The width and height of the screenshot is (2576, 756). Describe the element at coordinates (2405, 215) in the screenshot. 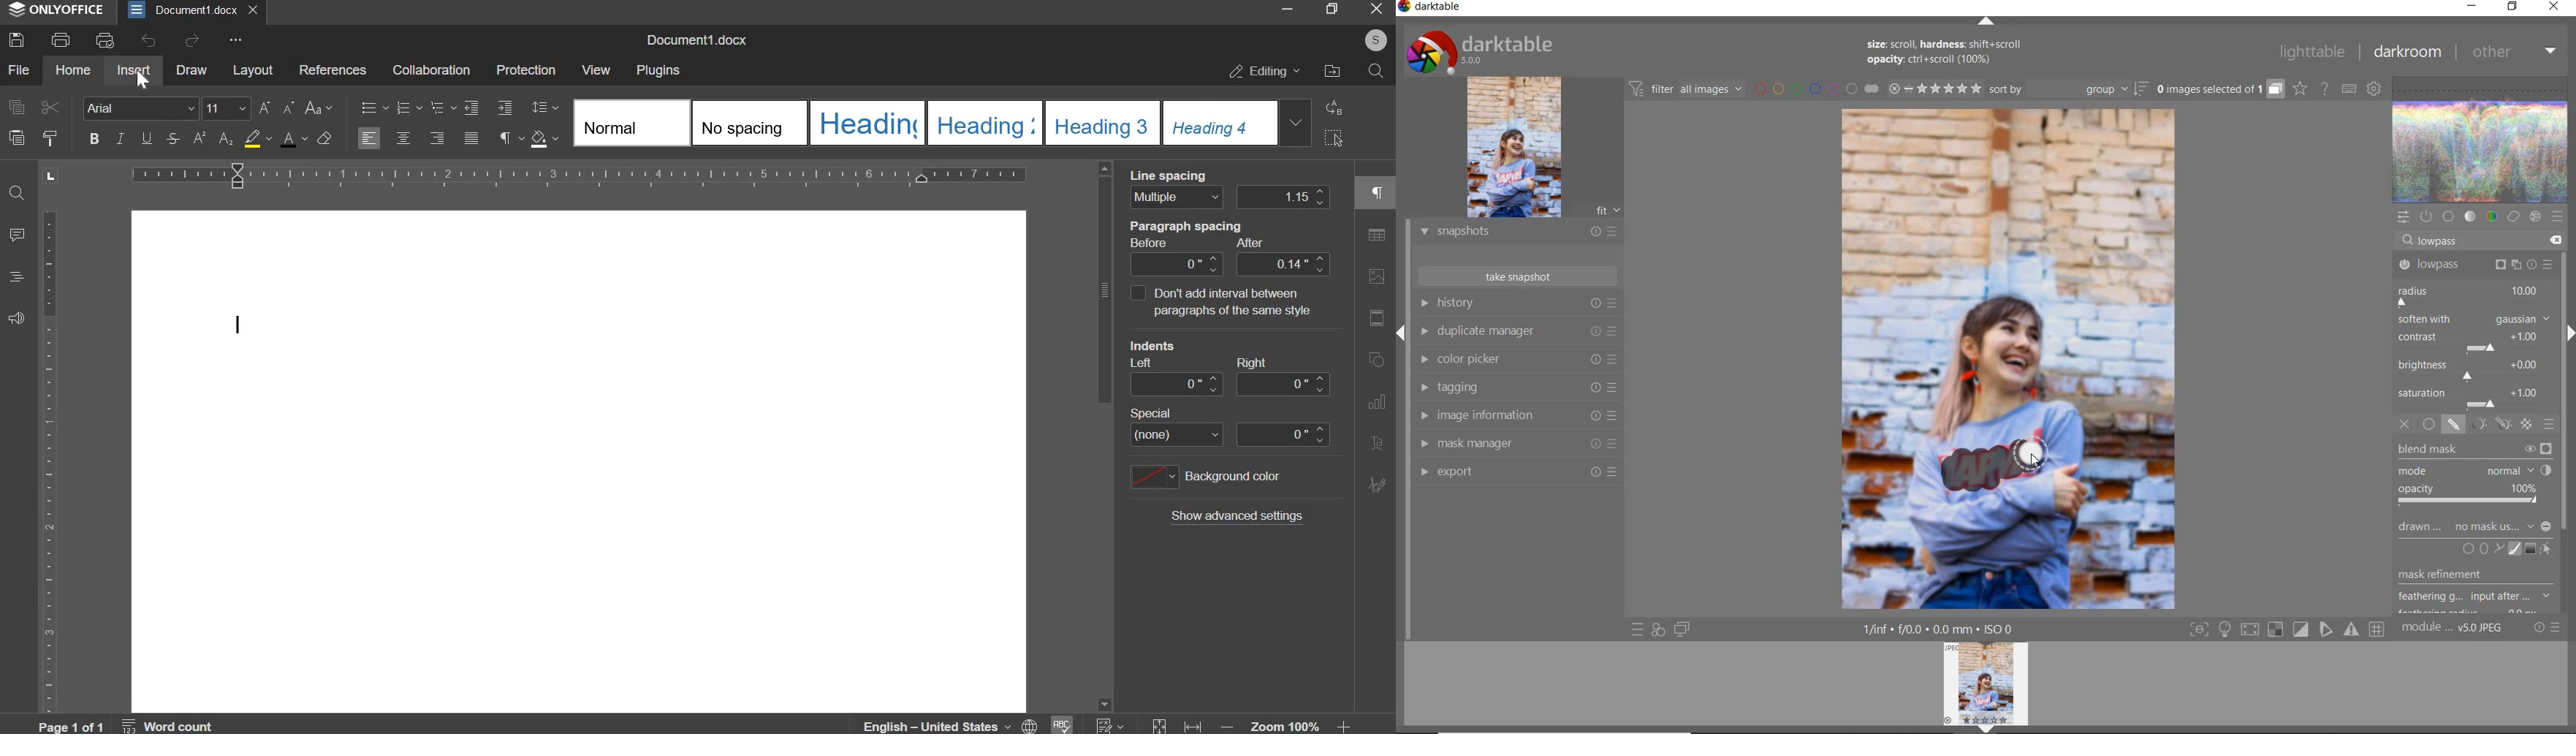

I see `quick access panel` at that location.